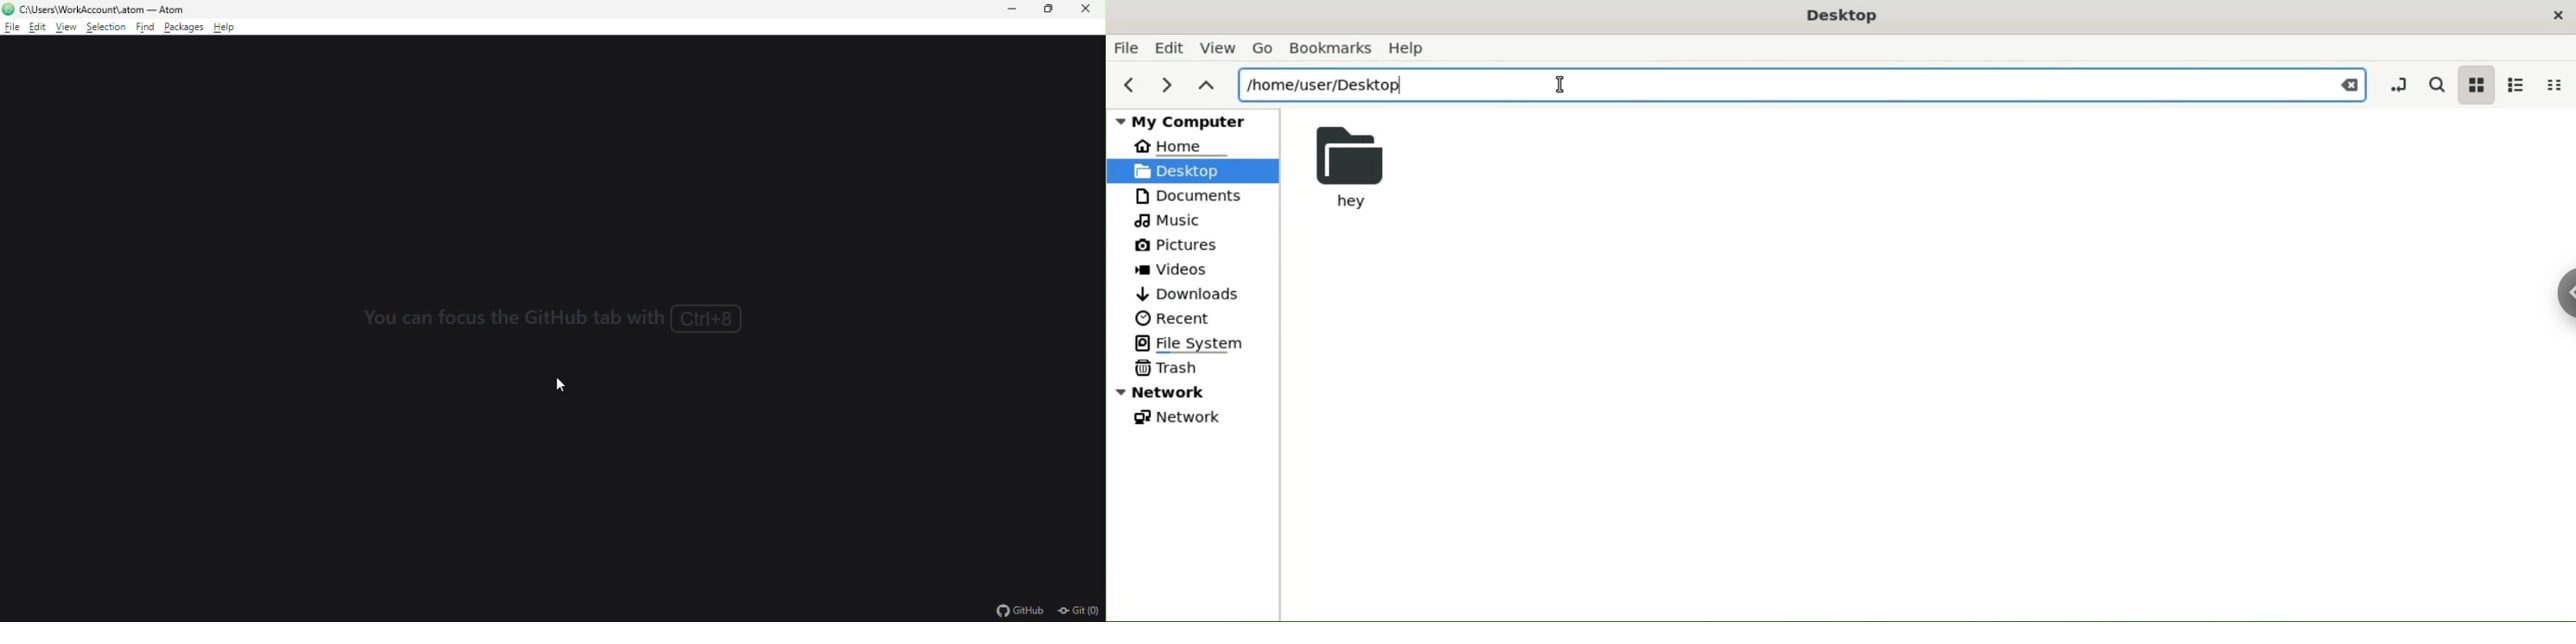 The width and height of the screenshot is (2576, 644). Describe the element at coordinates (147, 26) in the screenshot. I see `find` at that location.